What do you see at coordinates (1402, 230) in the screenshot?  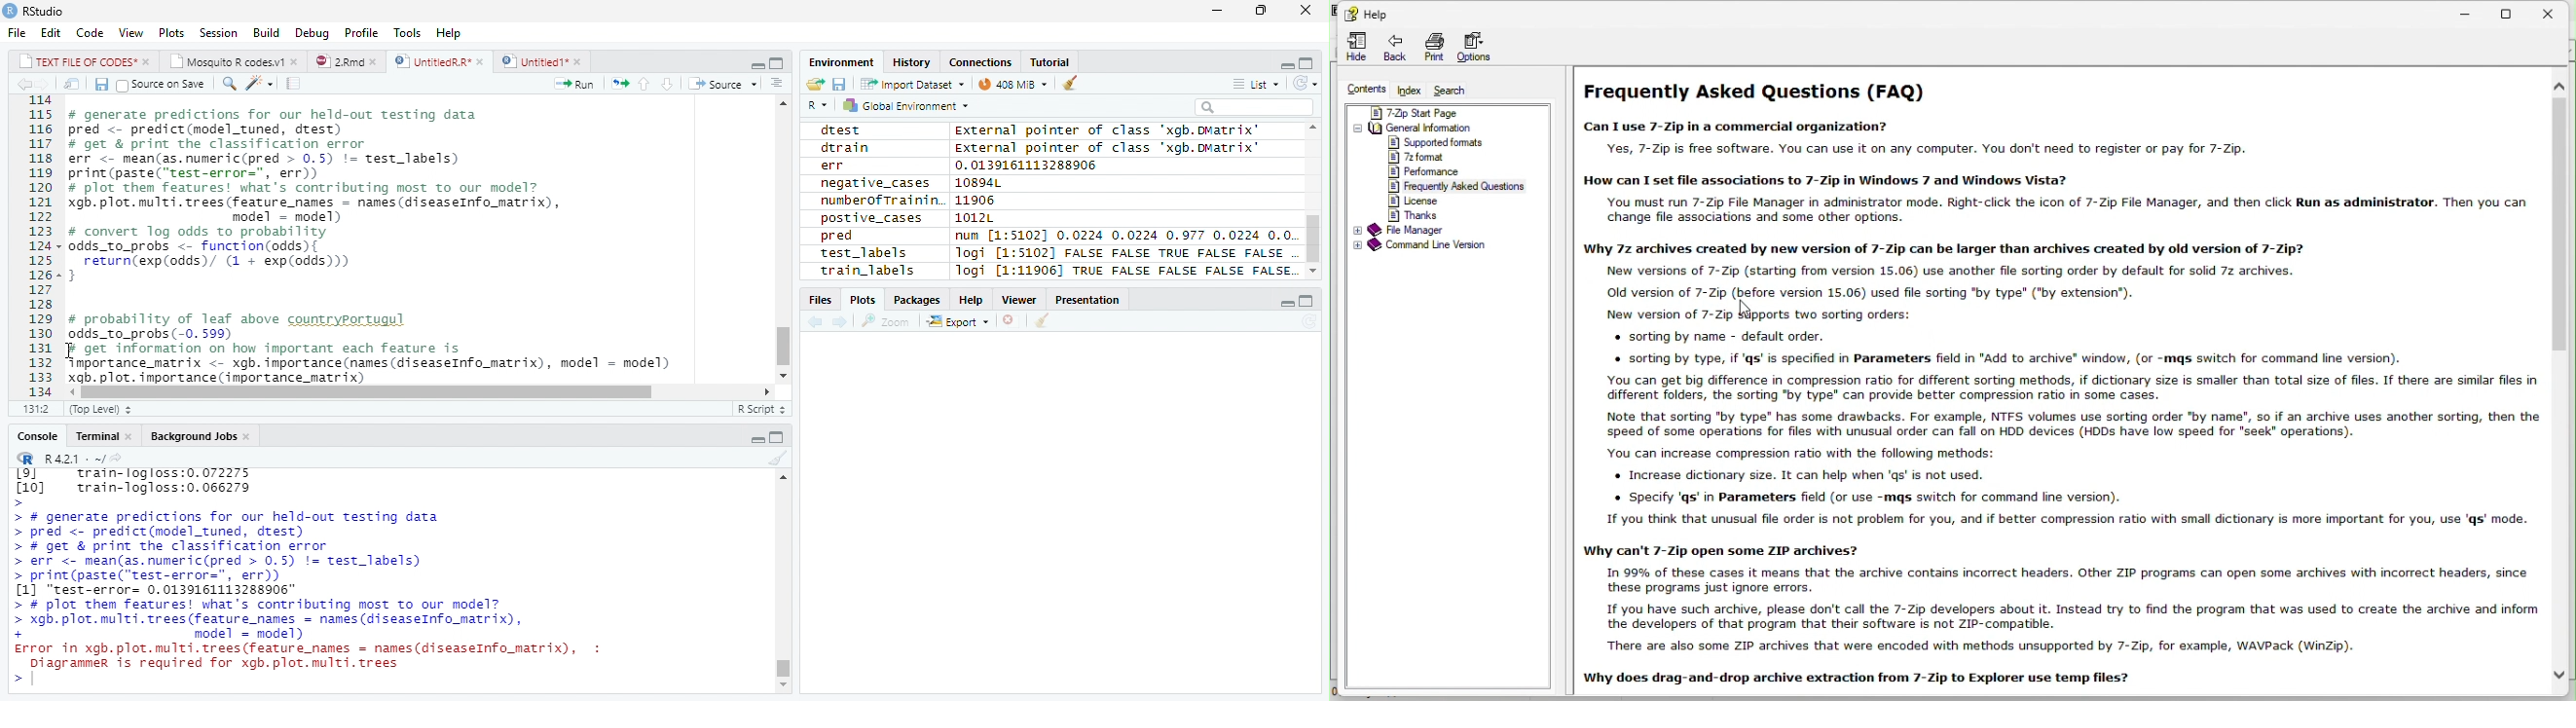 I see `File manager` at bounding box center [1402, 230].